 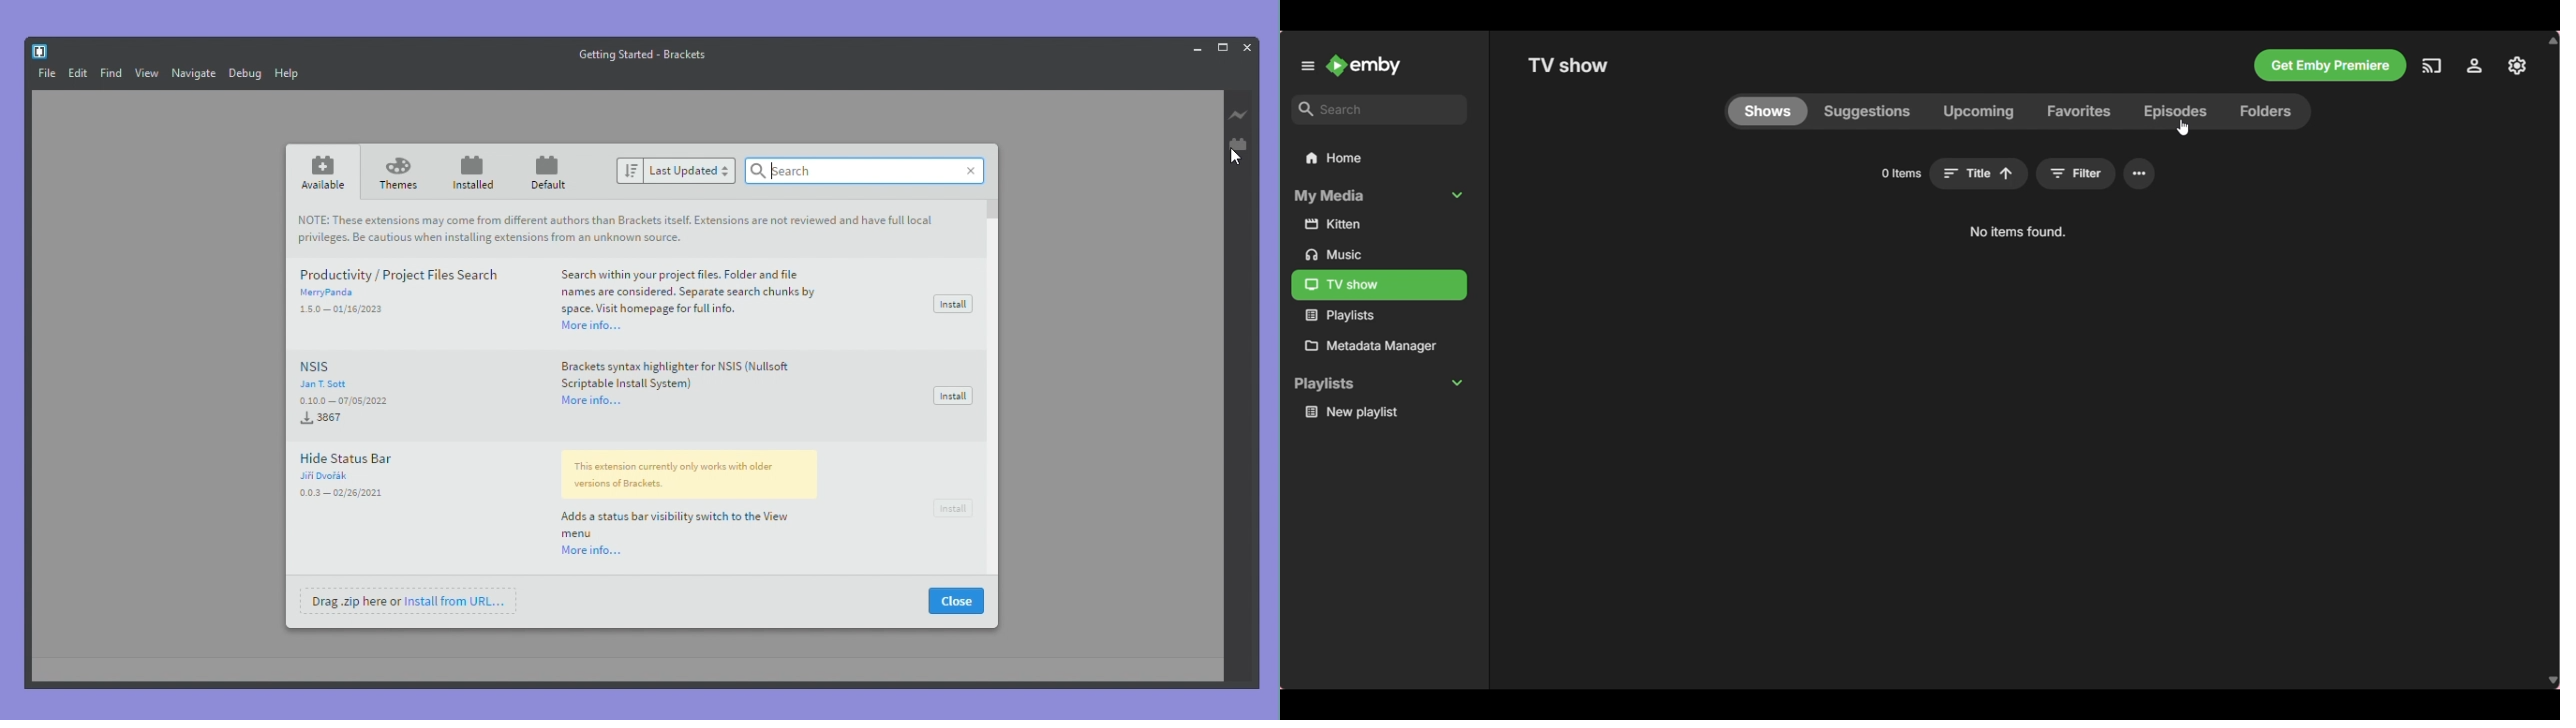 What do you see at coordinates (1247, 47) in the screenshot?
I see `Close` at bounding box center [1247, 47].